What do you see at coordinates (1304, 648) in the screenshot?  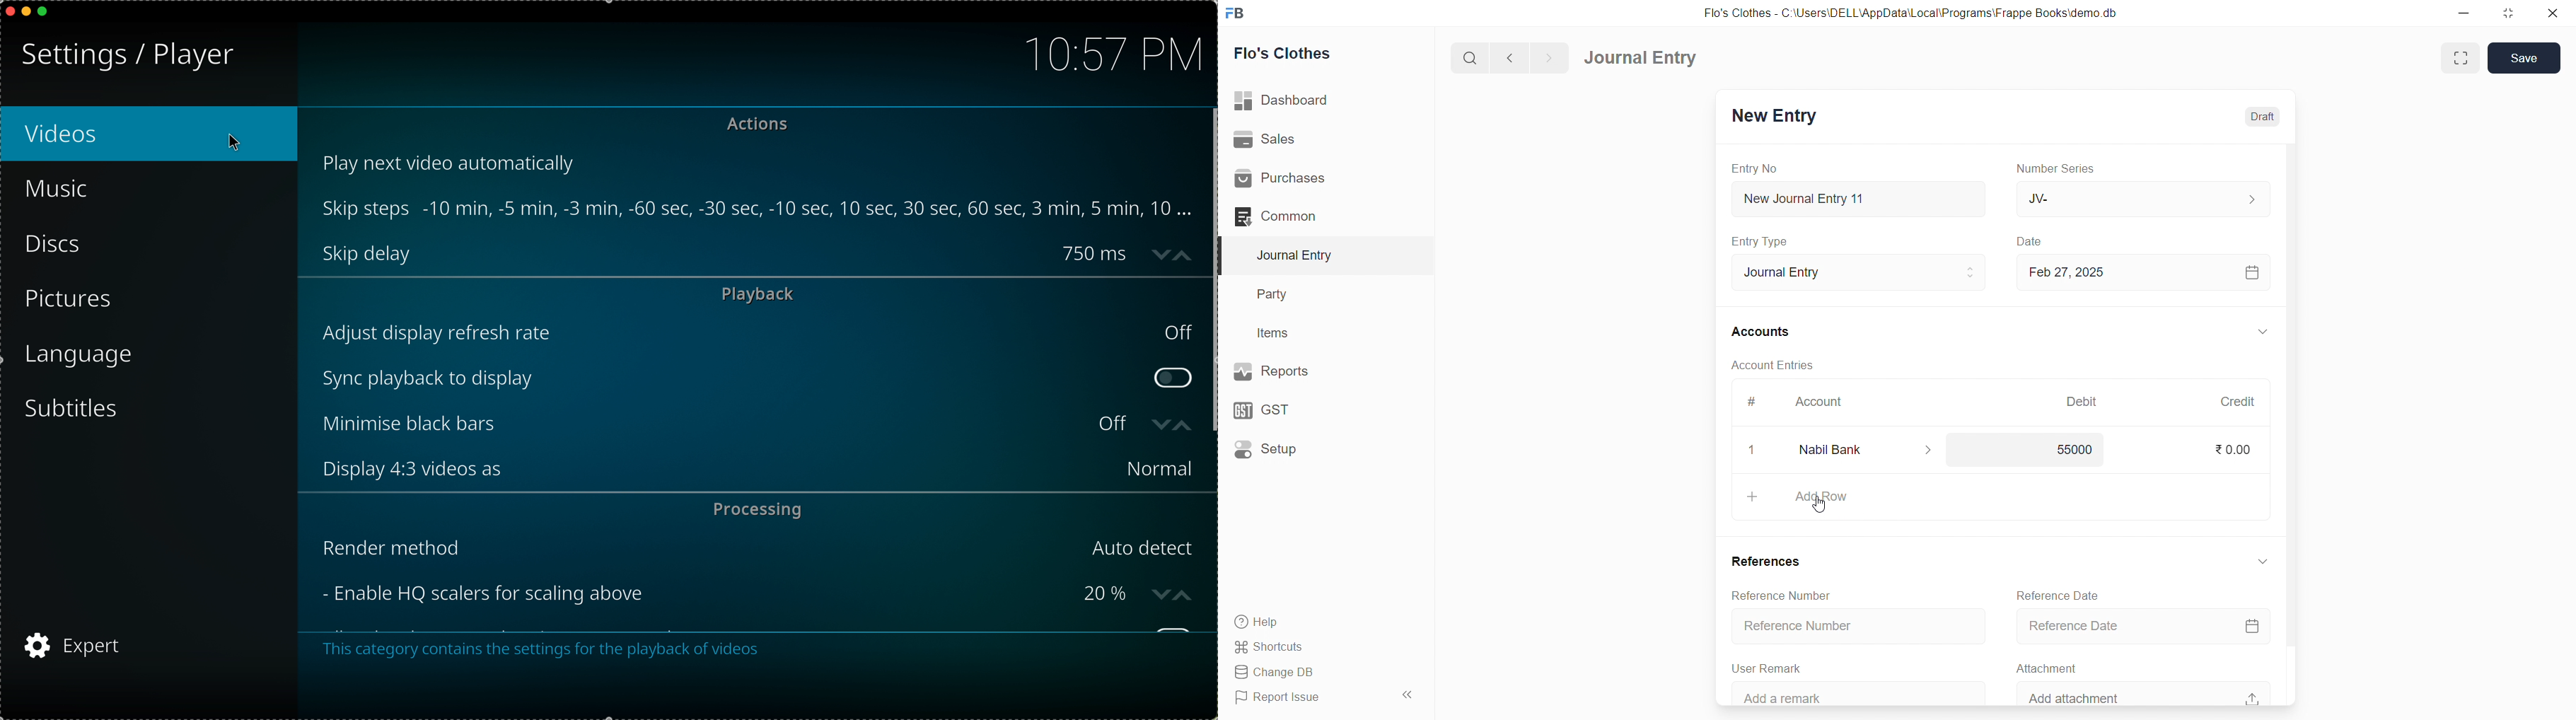 I see `Shortcuts` at bounding box center [1304, 648].